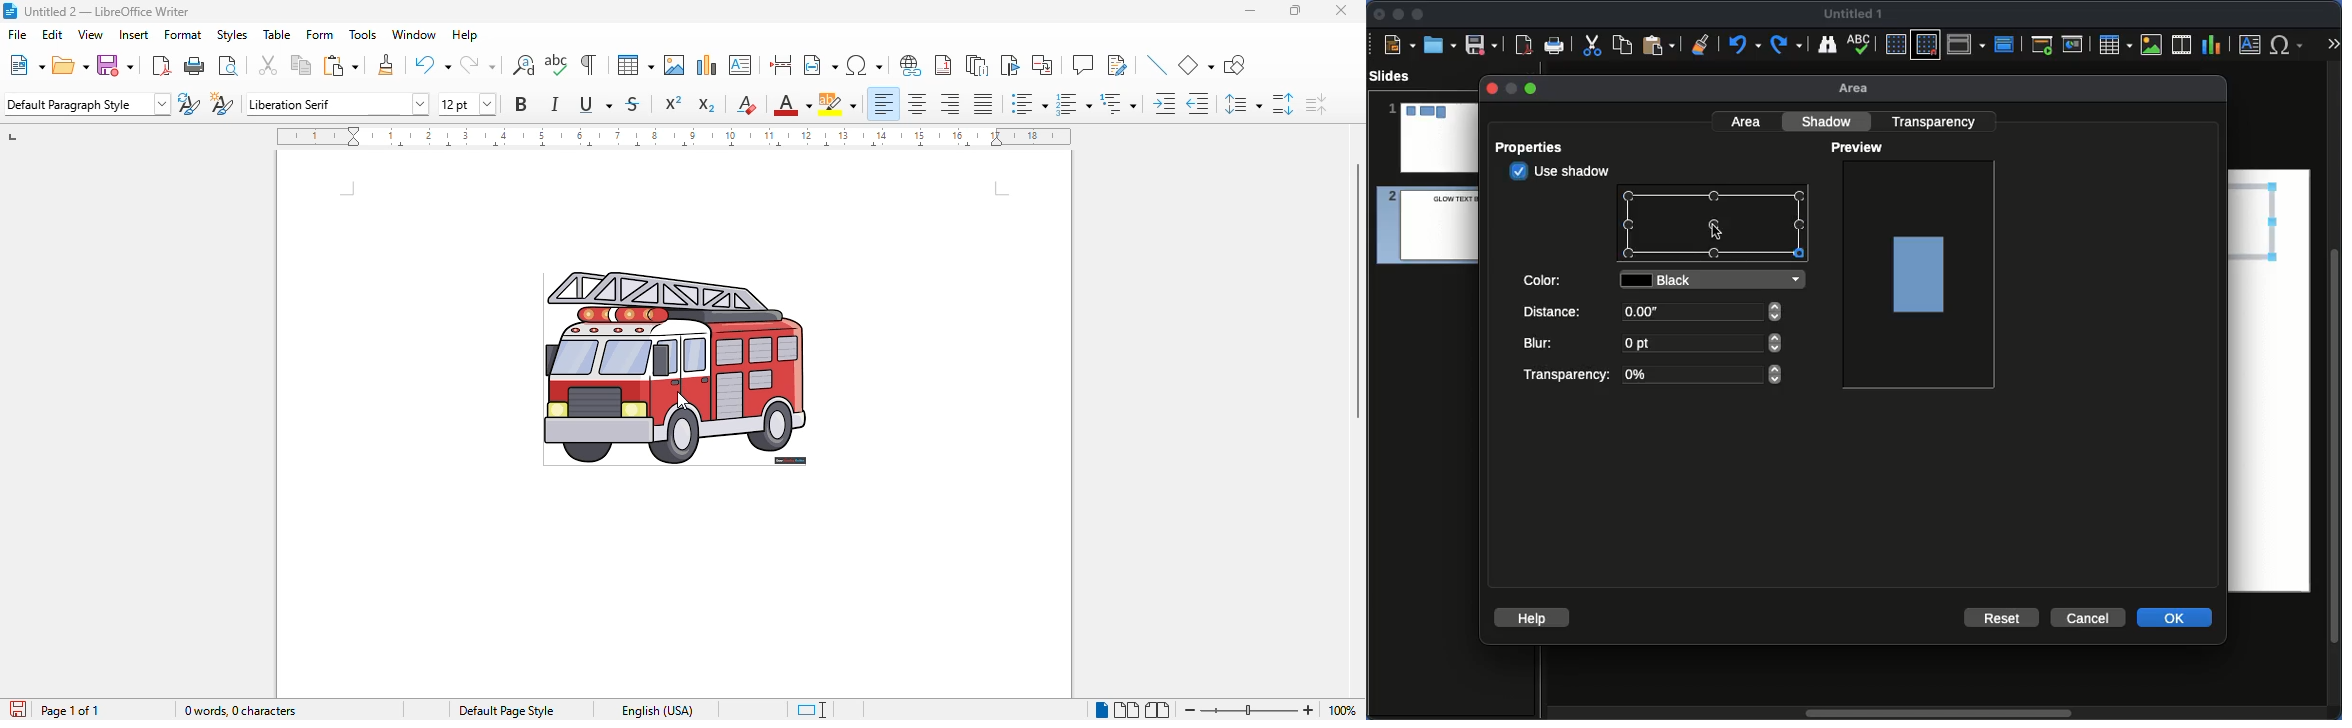  Describe the element at coordinates (478, 65) in the screenshot. I see `redo` at that location.